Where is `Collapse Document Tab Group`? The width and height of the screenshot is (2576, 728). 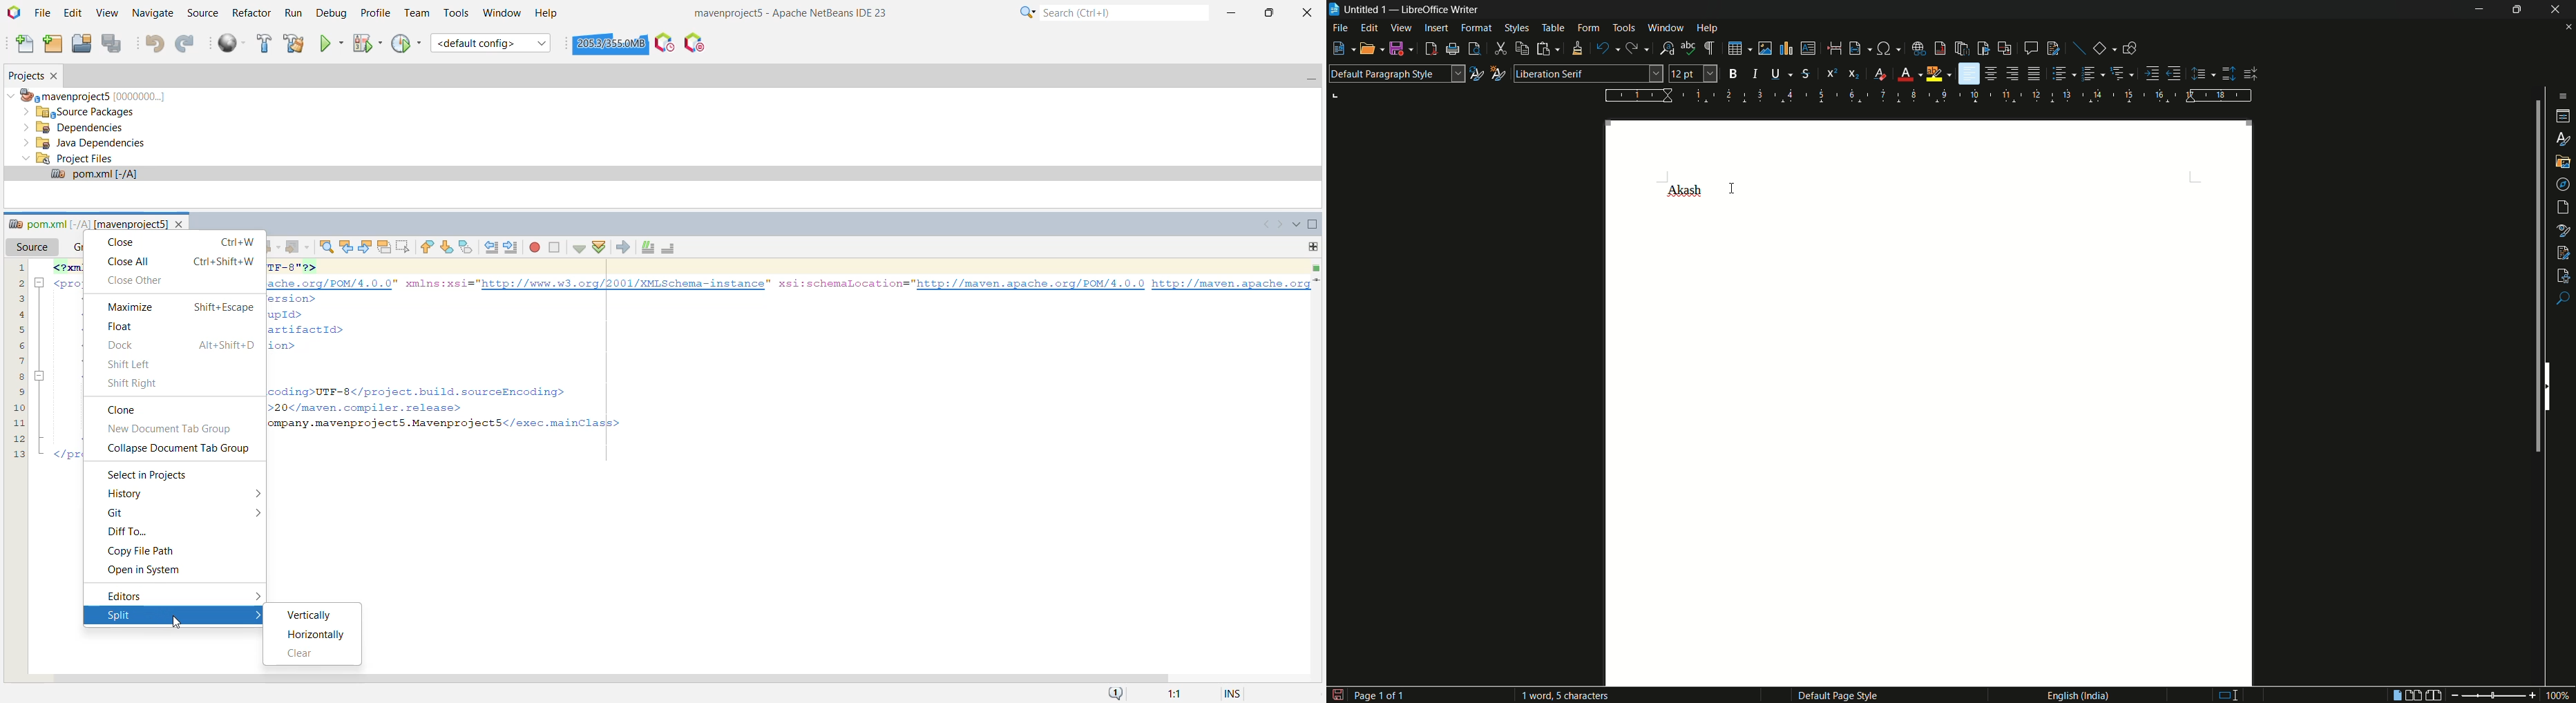
Collapse Document Tab Group is located at coordinates (182, 449).